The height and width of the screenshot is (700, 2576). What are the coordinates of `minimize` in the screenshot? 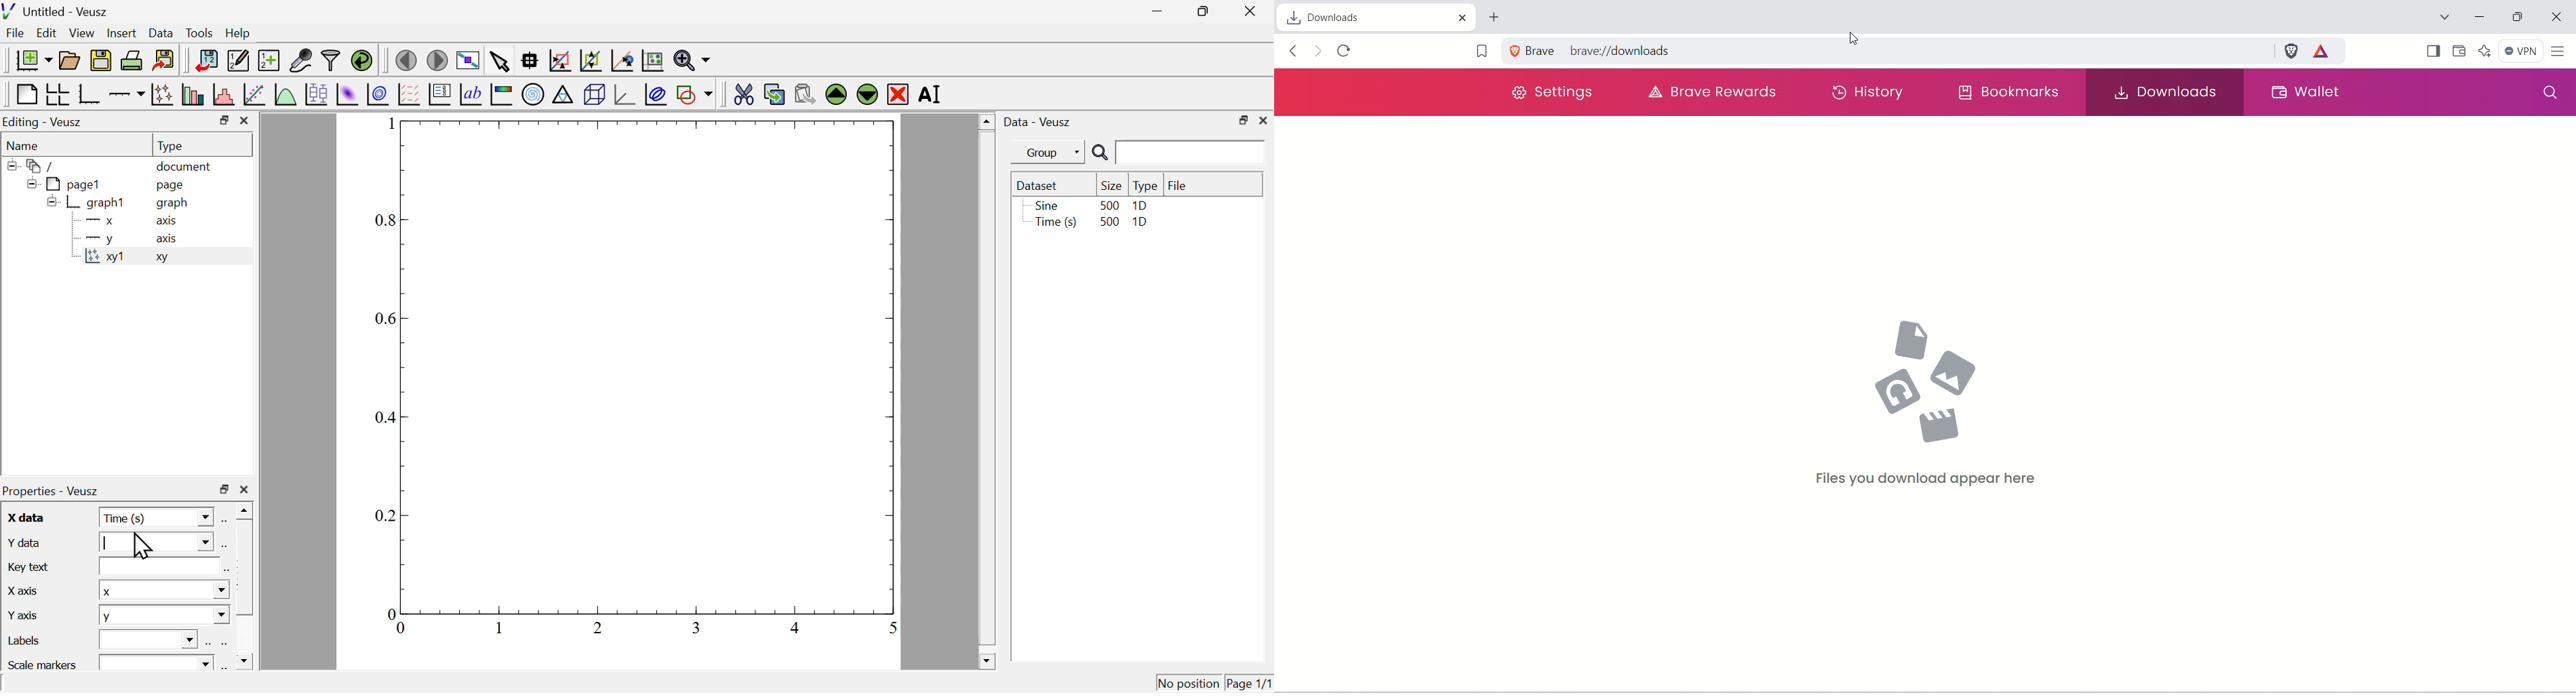 It's located at (2481, 17).